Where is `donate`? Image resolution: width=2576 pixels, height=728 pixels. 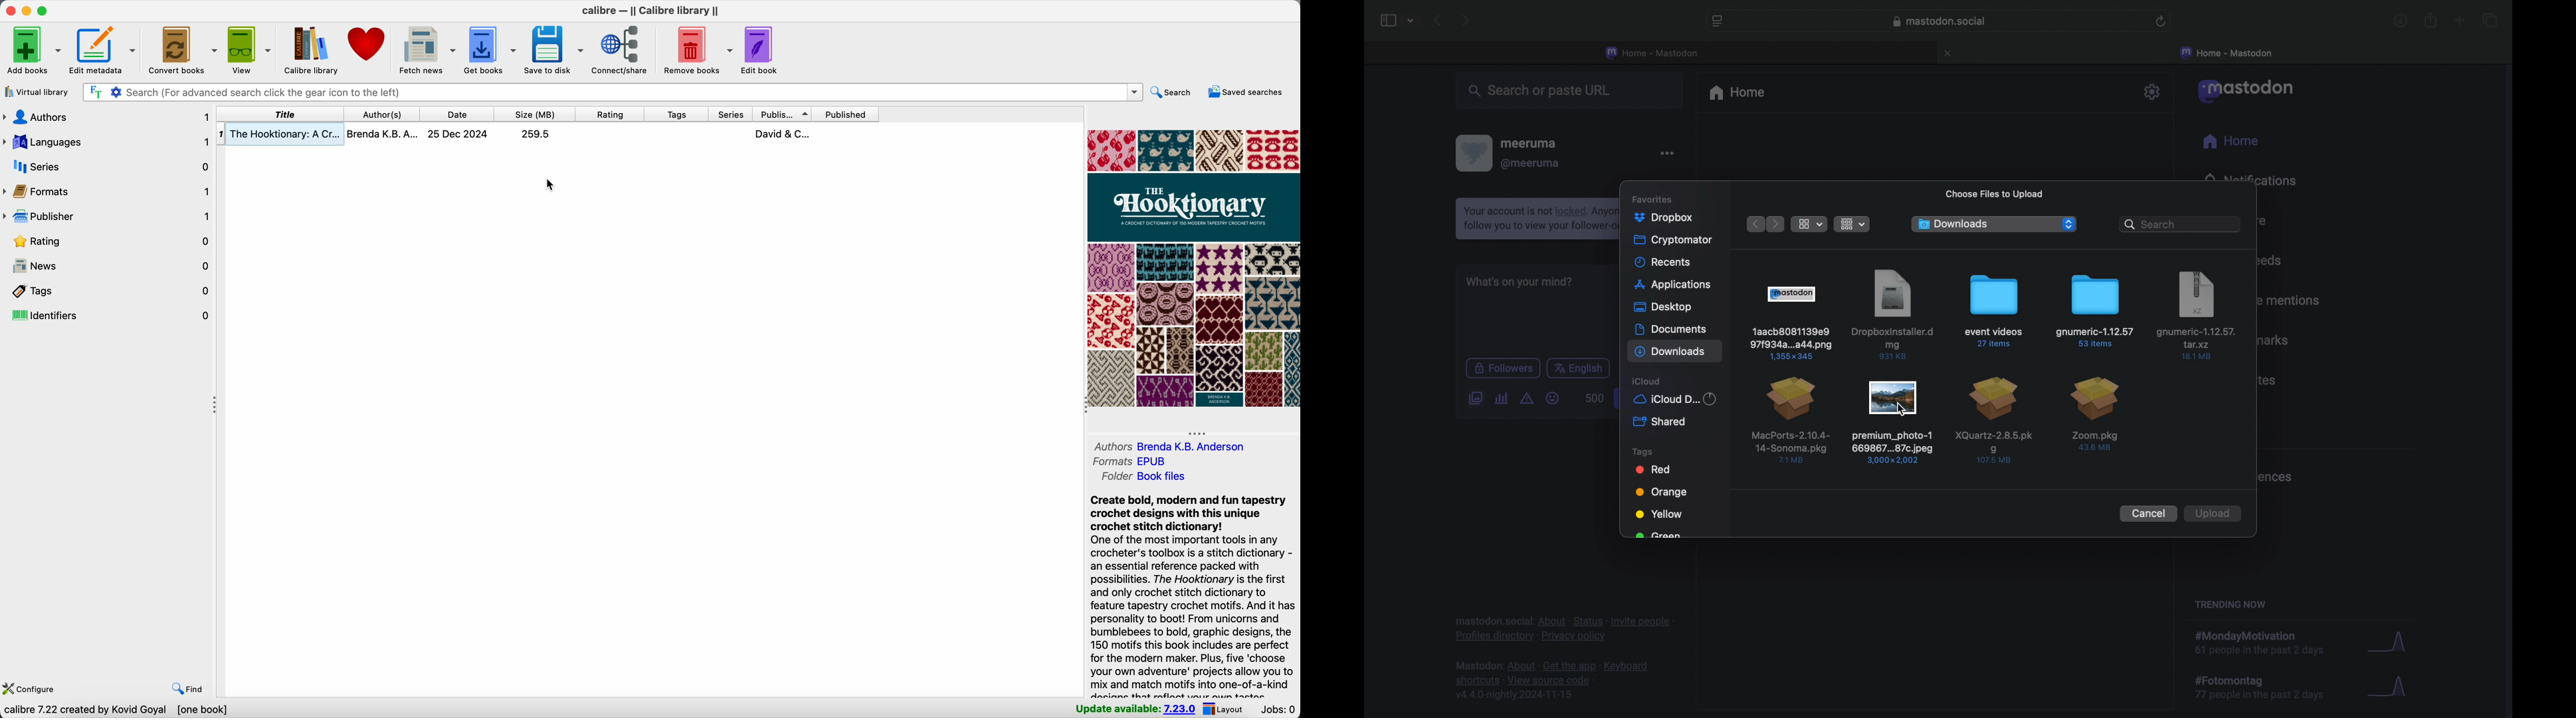
donate is located at coordinates (367, 46).